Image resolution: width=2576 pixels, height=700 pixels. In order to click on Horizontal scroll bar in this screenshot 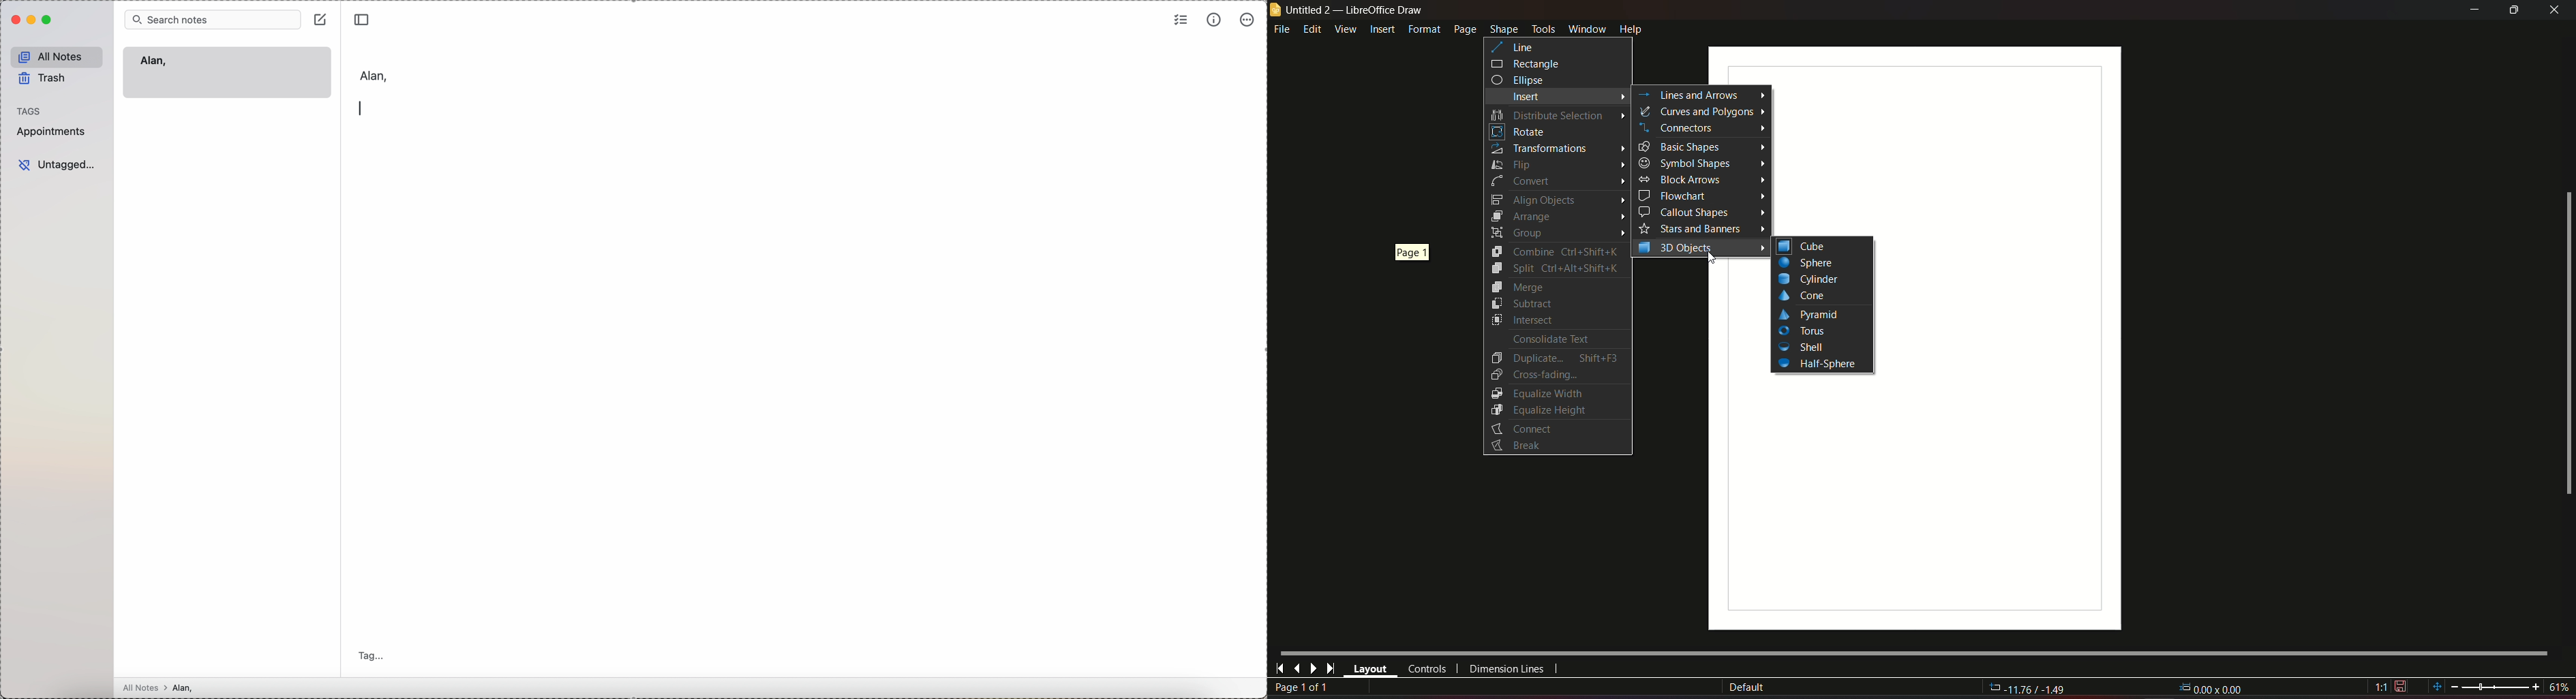, I will do `click(1913, 652)`.